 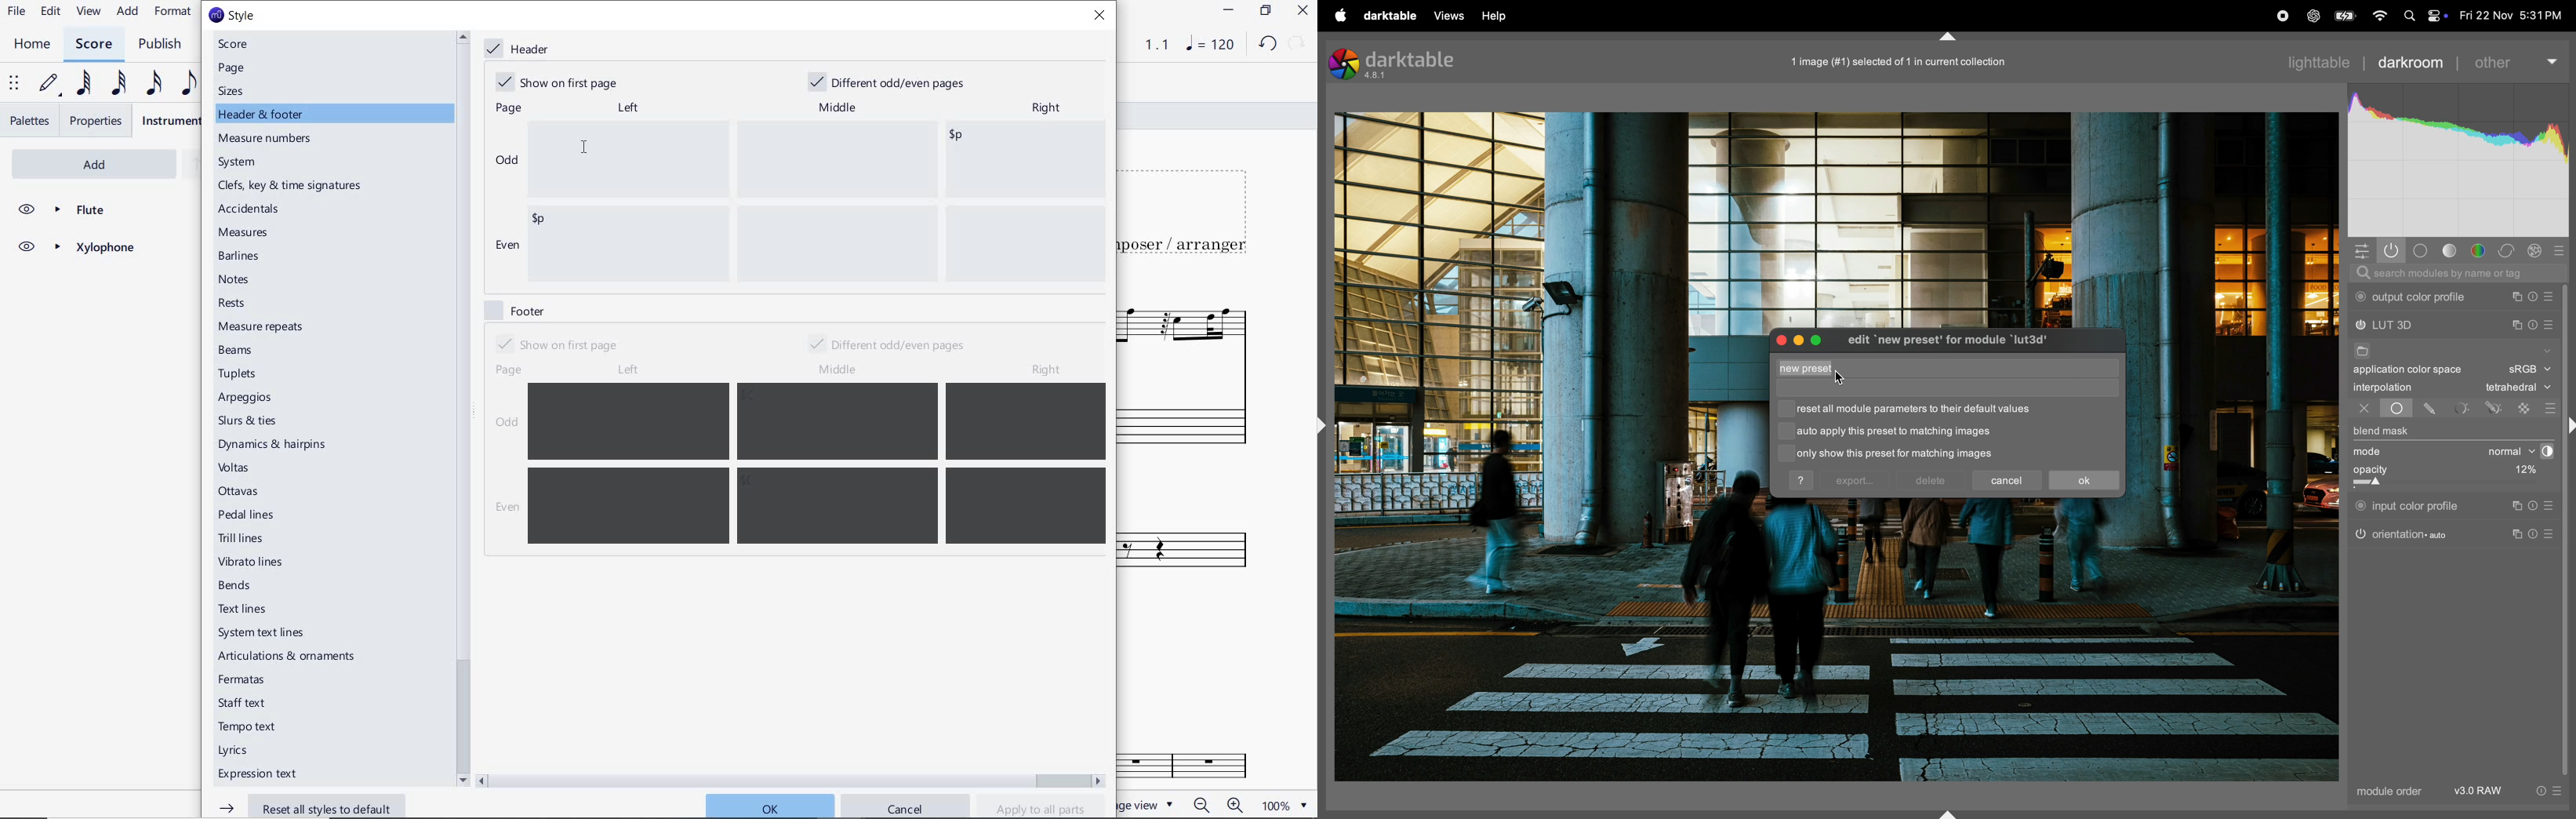 I want to click on darktable version, so click(x=1399, y=63).